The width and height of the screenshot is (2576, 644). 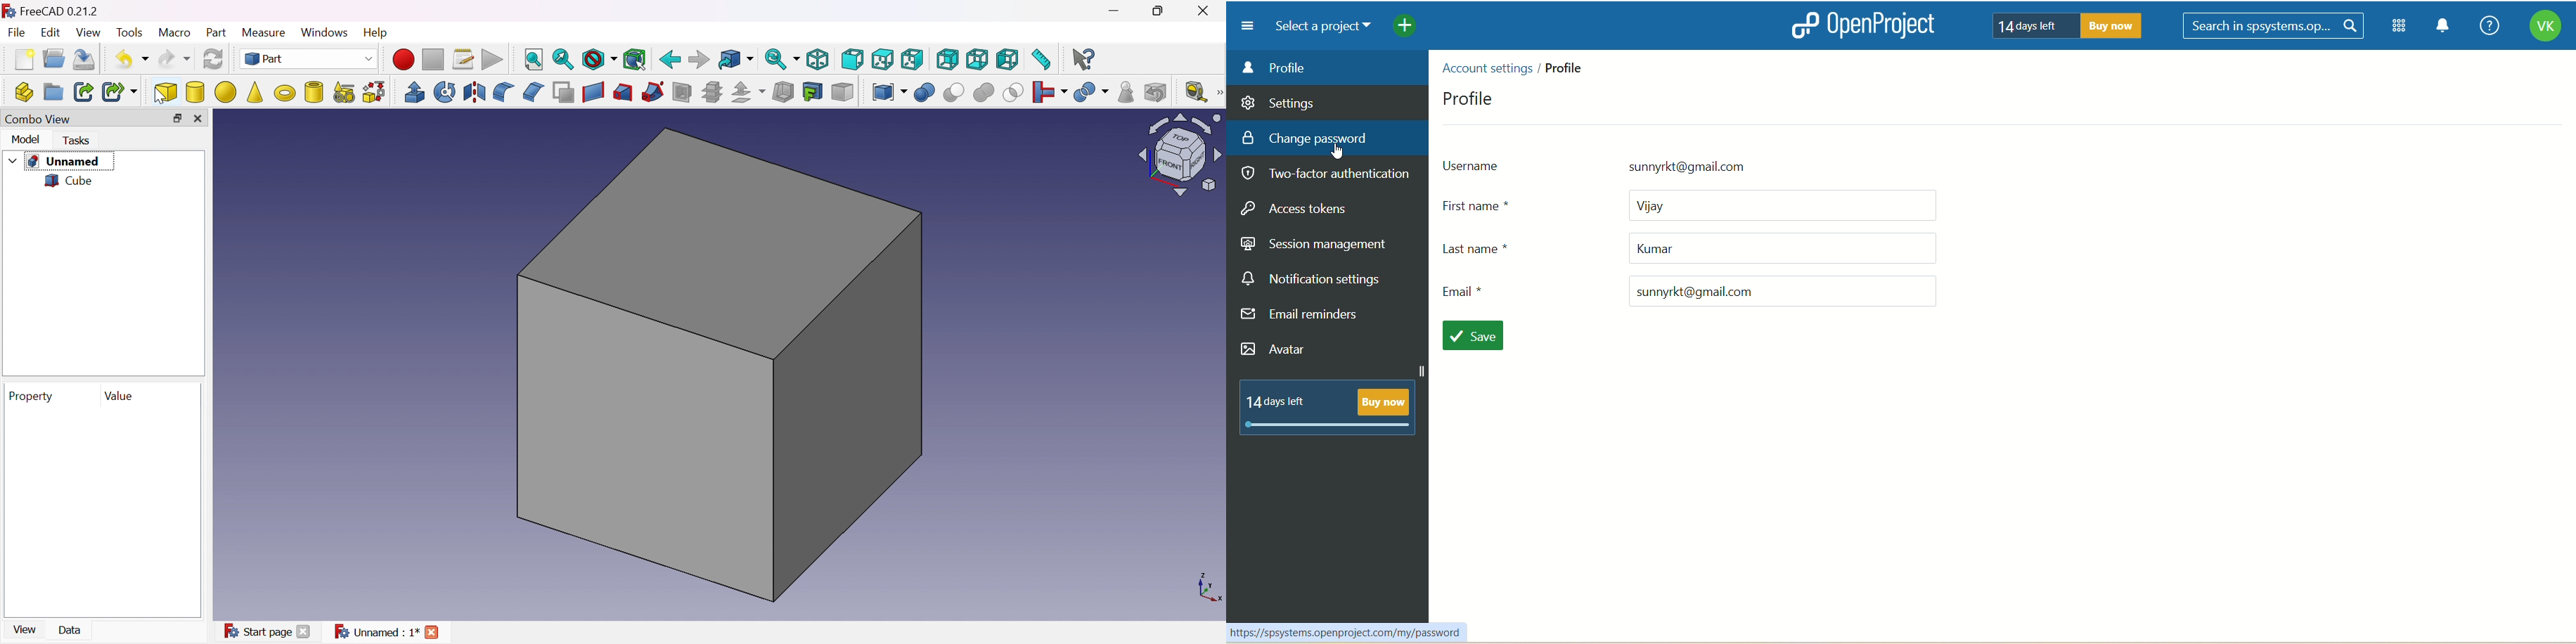 What do you see at coordinates (784, 92) in the screenshot?
I see `Thickness` at bounding box center [784, 92].